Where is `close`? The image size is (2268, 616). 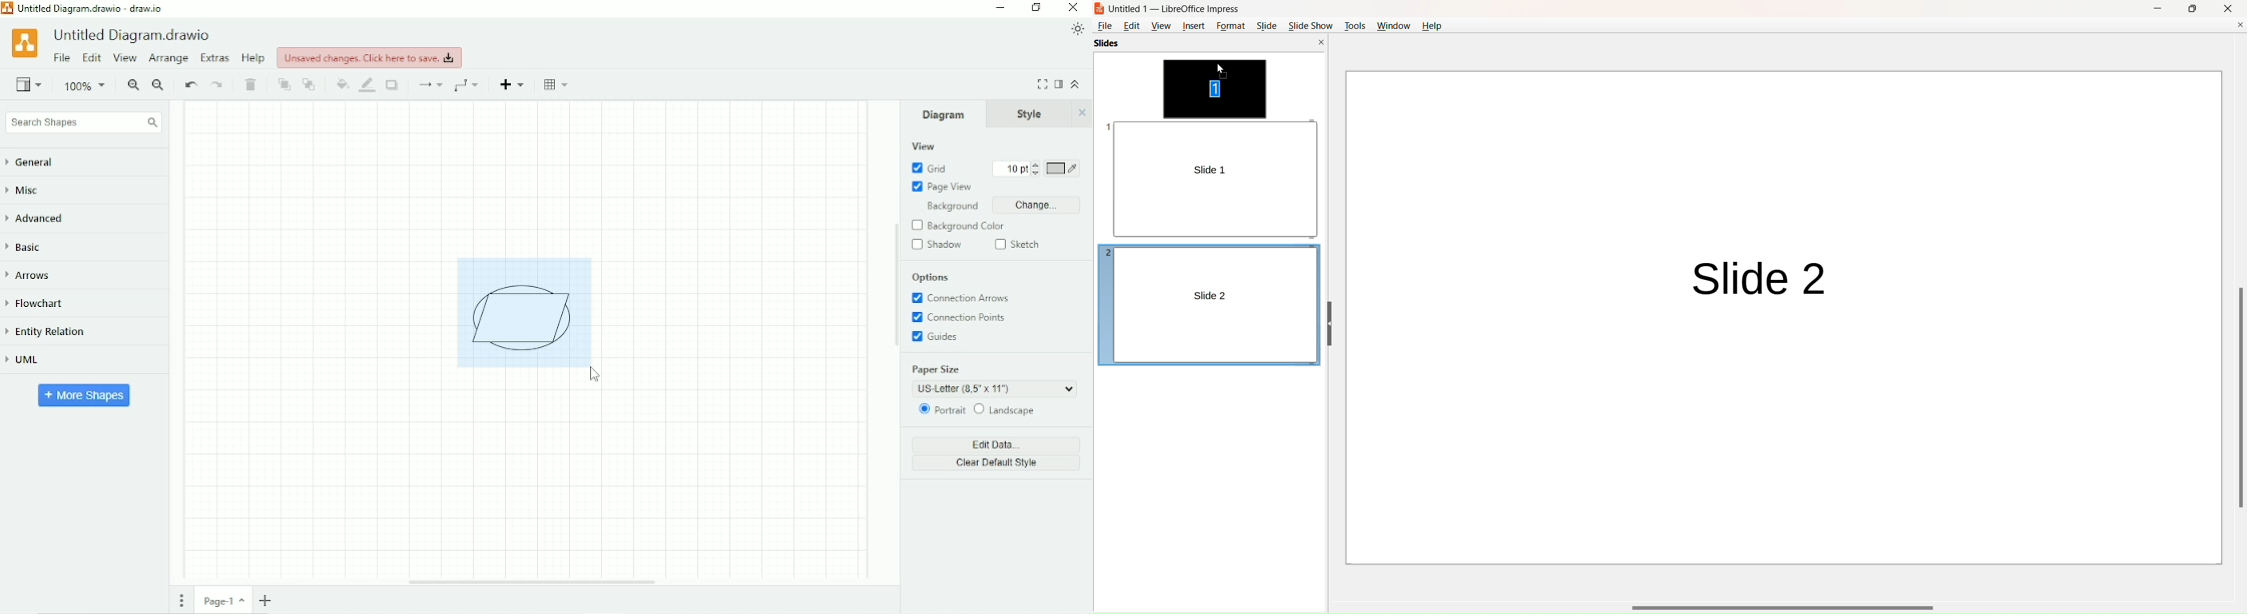
close is located at coordinates (2230, 8).